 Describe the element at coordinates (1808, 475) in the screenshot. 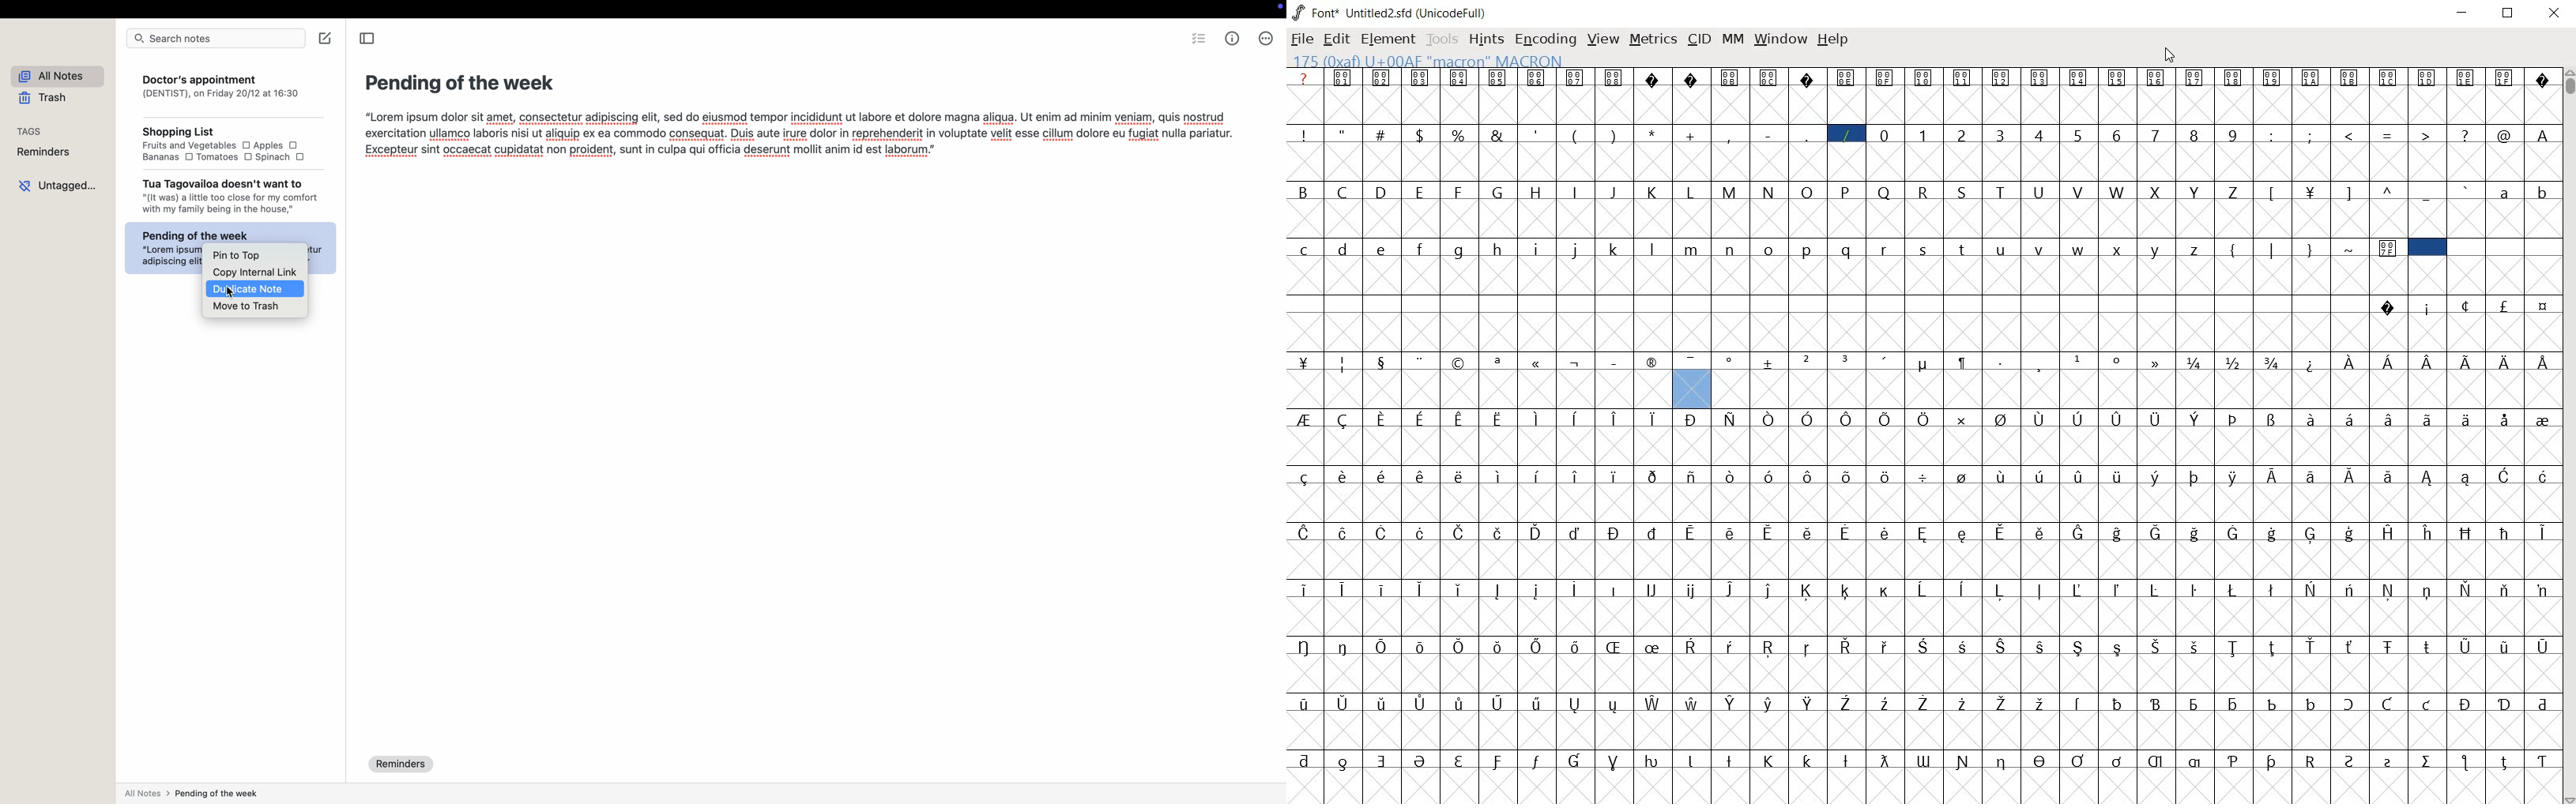

I see `Symbol` at that location.